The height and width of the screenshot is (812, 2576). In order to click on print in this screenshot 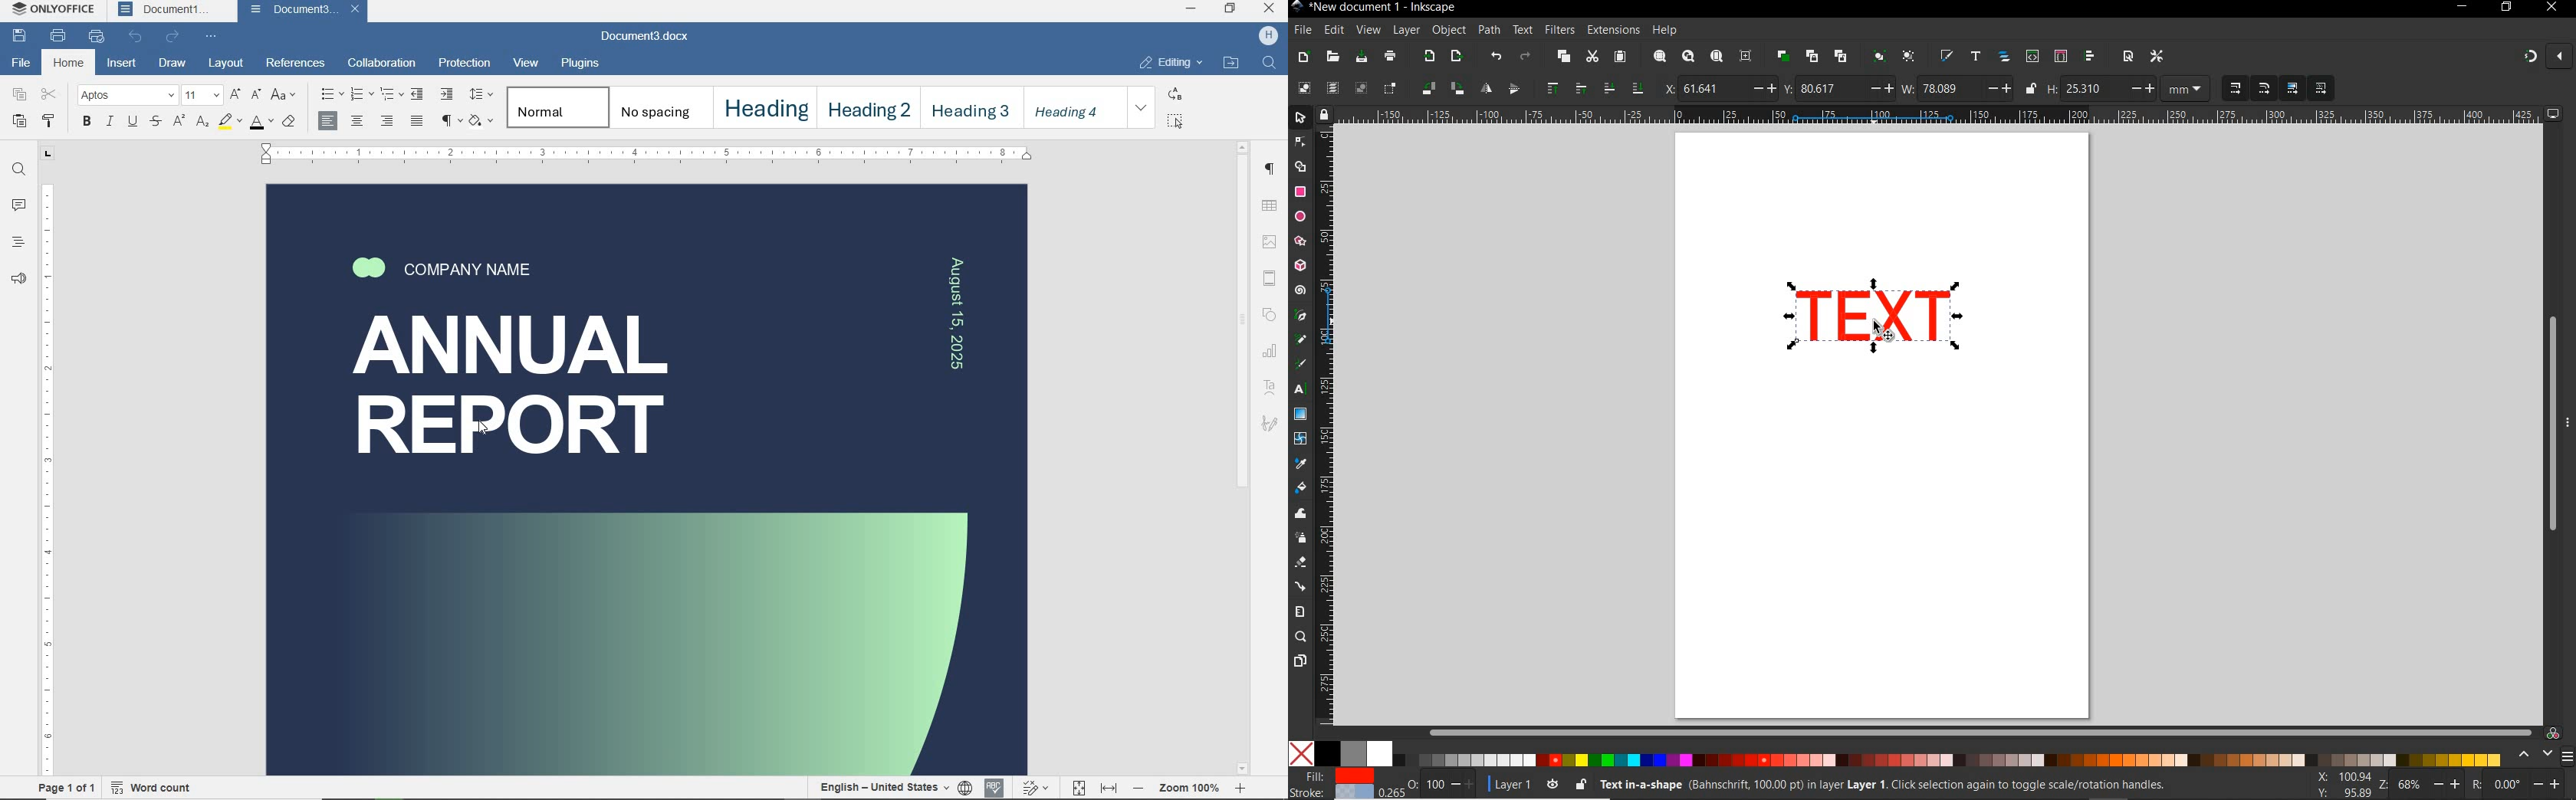, I will do `click(59, 36)`.